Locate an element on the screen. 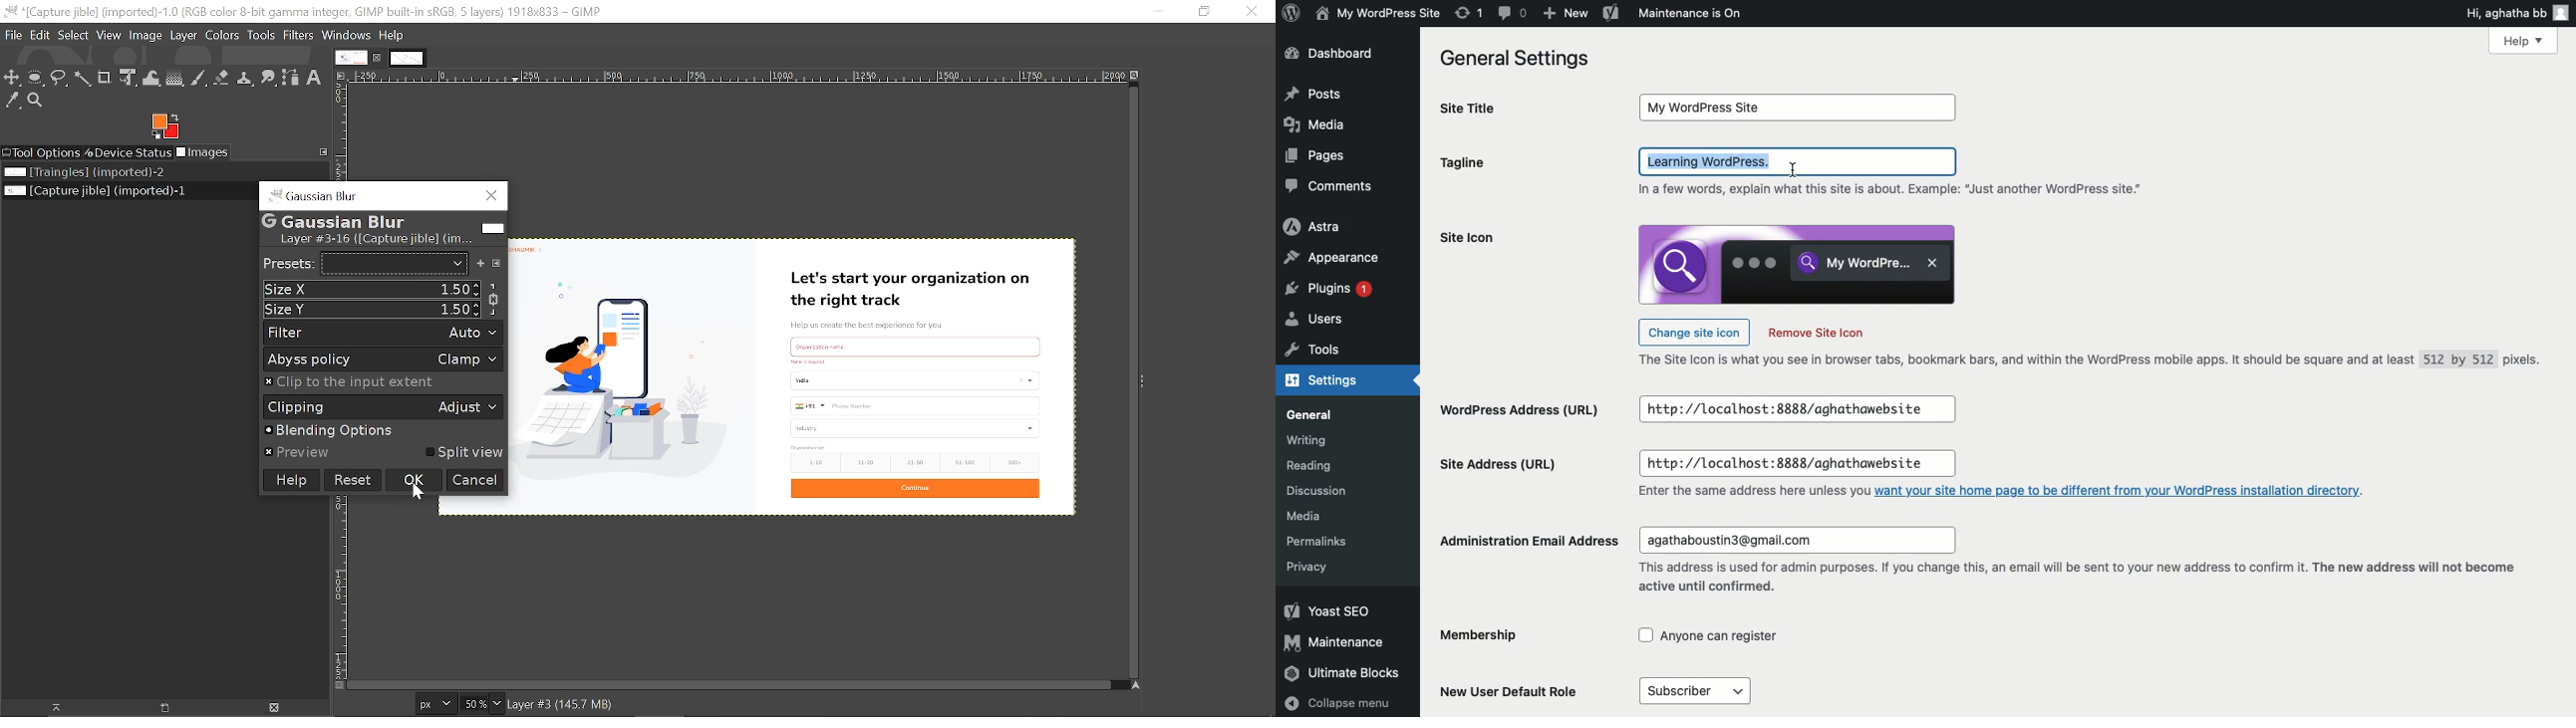 The width and height of the screenshot is (2576, 728). Current file is located at coordinates (94, 190).